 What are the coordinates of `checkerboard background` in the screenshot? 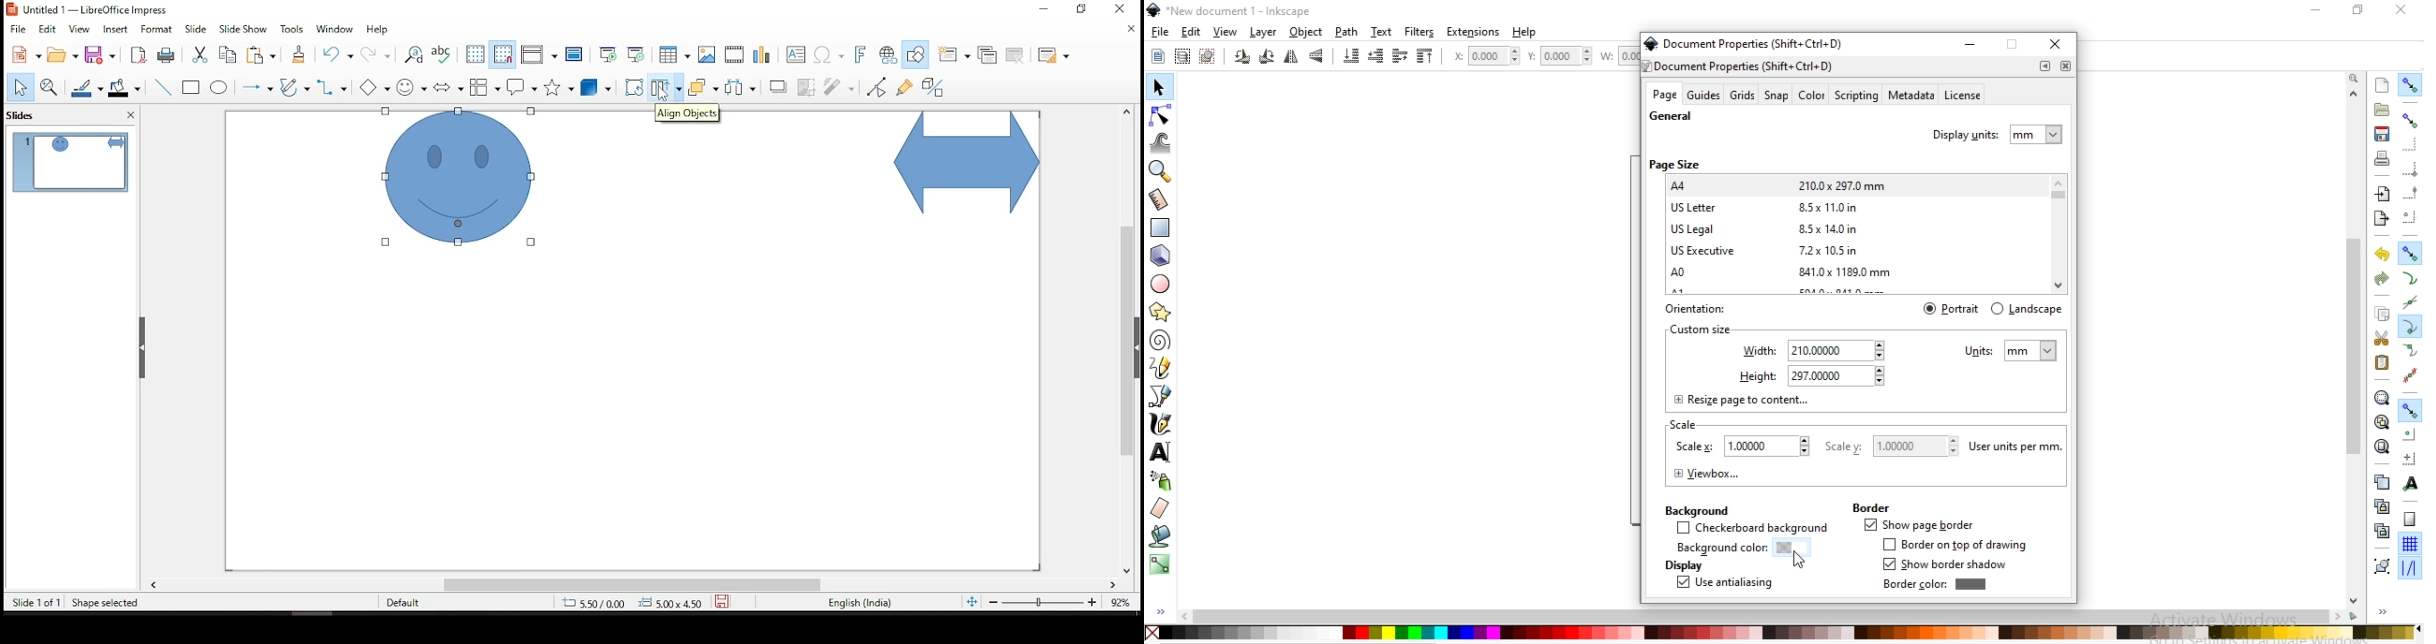 It's located at (1753, 529).